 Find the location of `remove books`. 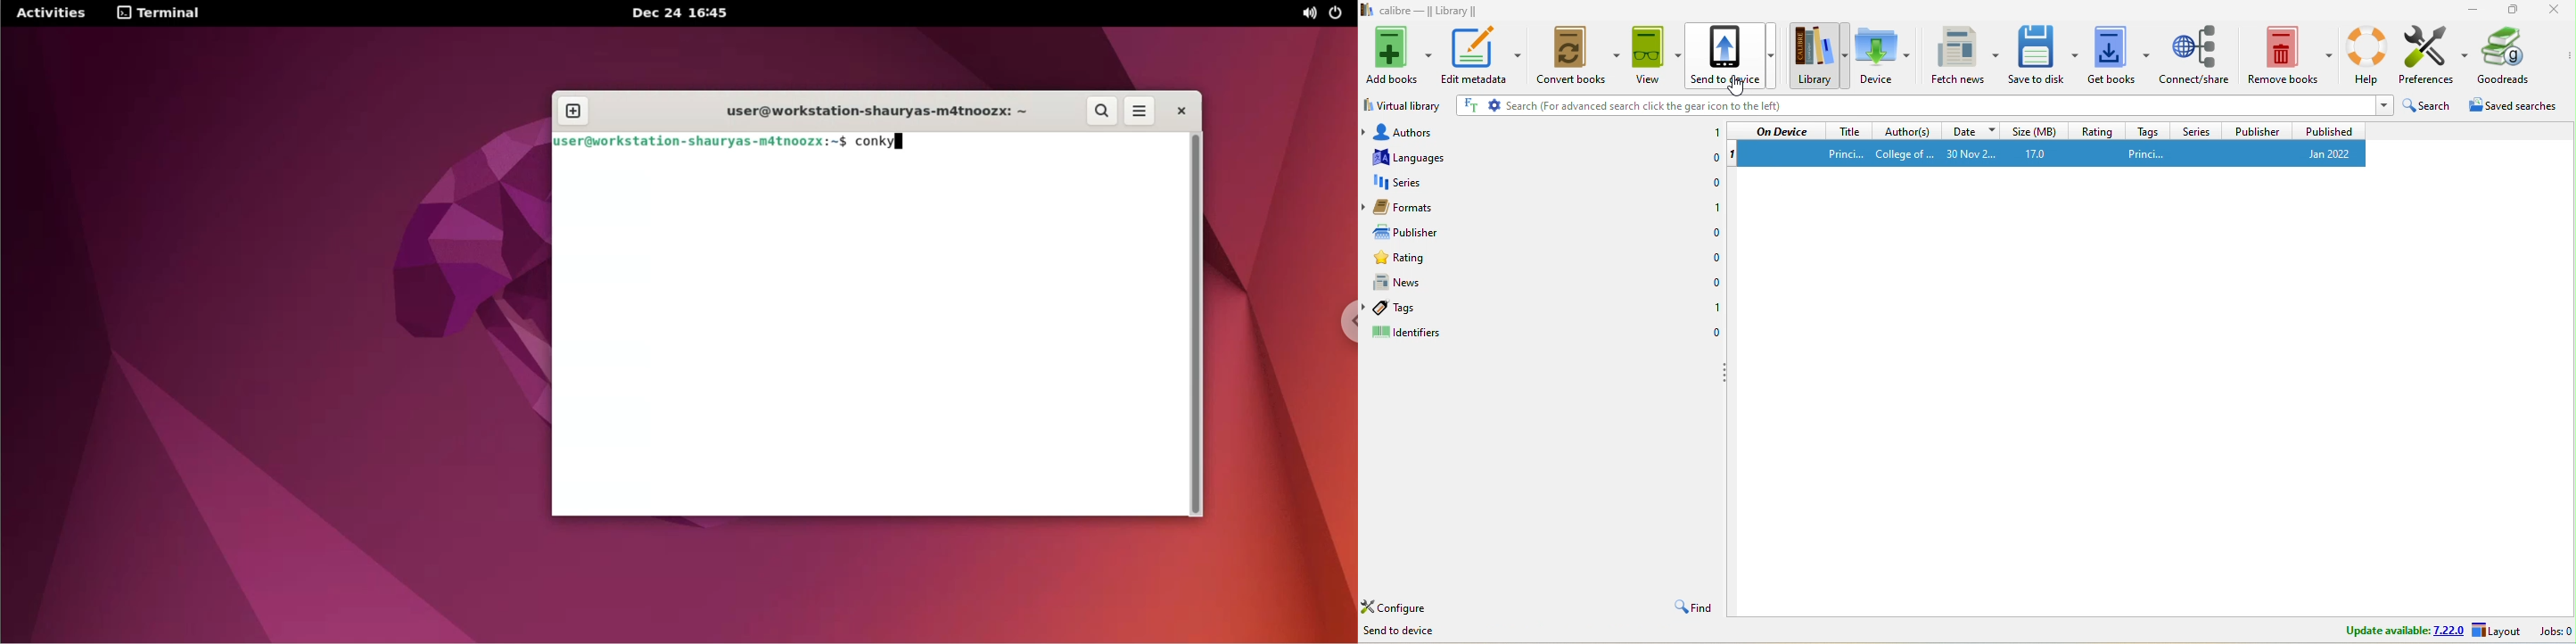

remove books is located at coordinates (2290, 56).